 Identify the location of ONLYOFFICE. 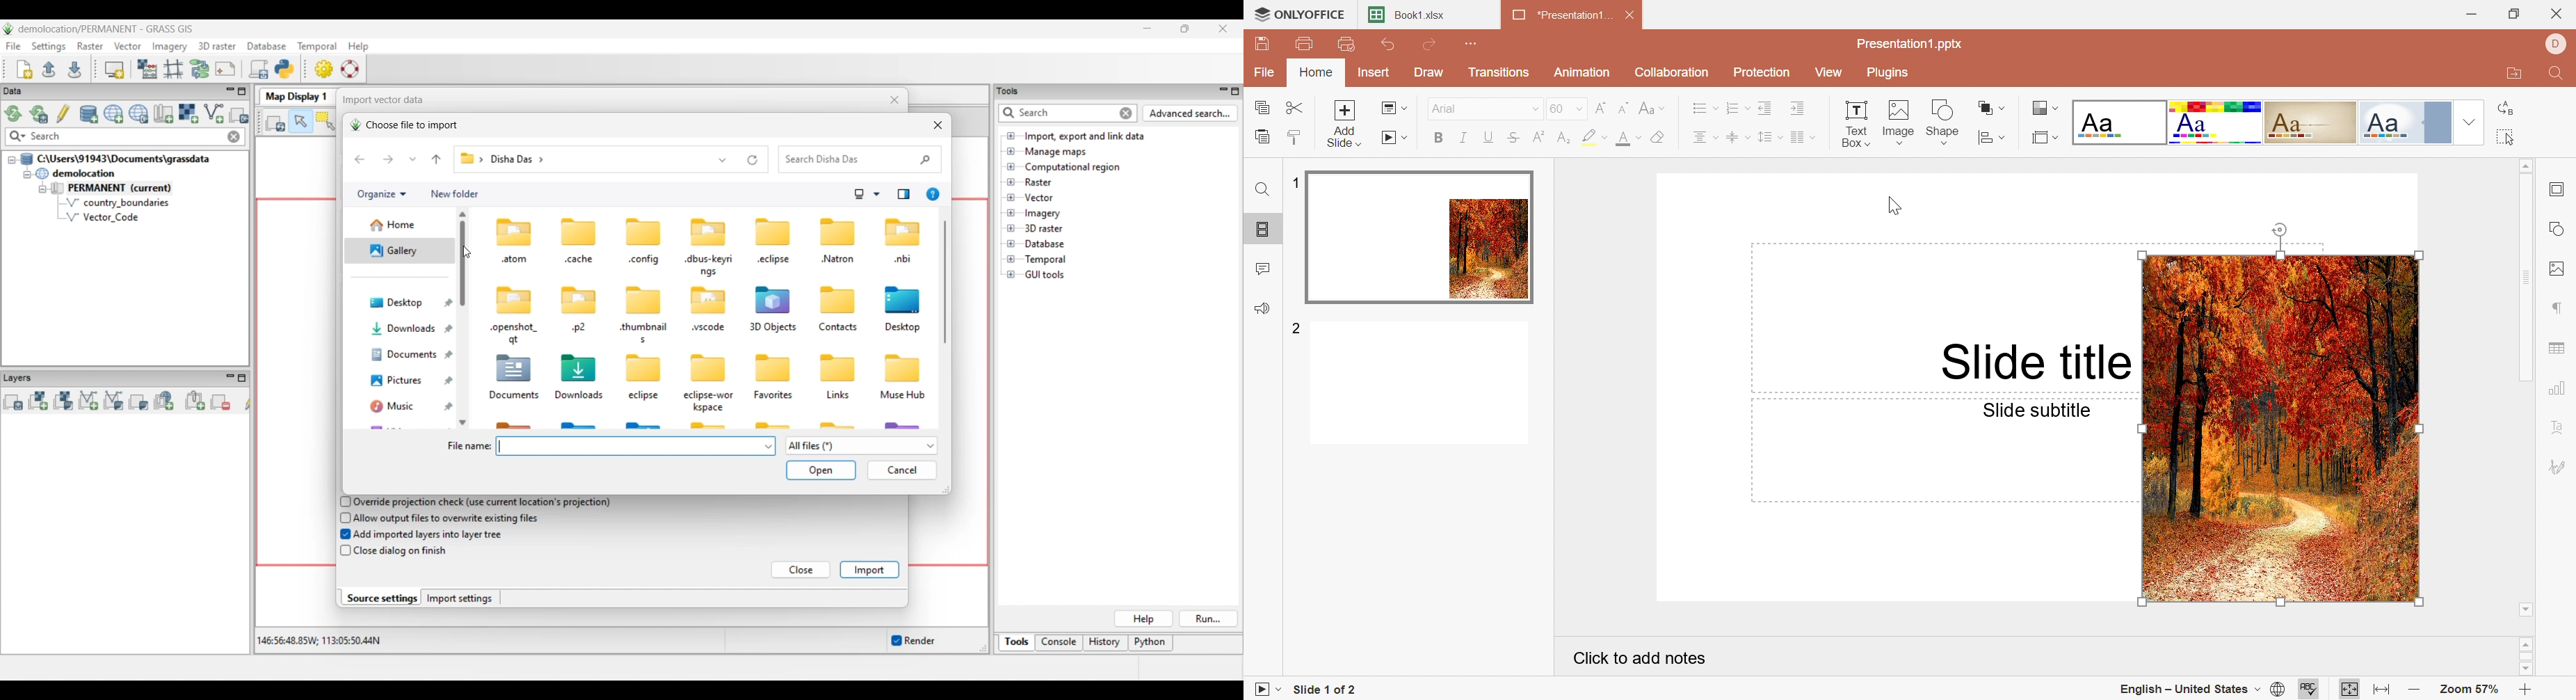
(1301, 13).